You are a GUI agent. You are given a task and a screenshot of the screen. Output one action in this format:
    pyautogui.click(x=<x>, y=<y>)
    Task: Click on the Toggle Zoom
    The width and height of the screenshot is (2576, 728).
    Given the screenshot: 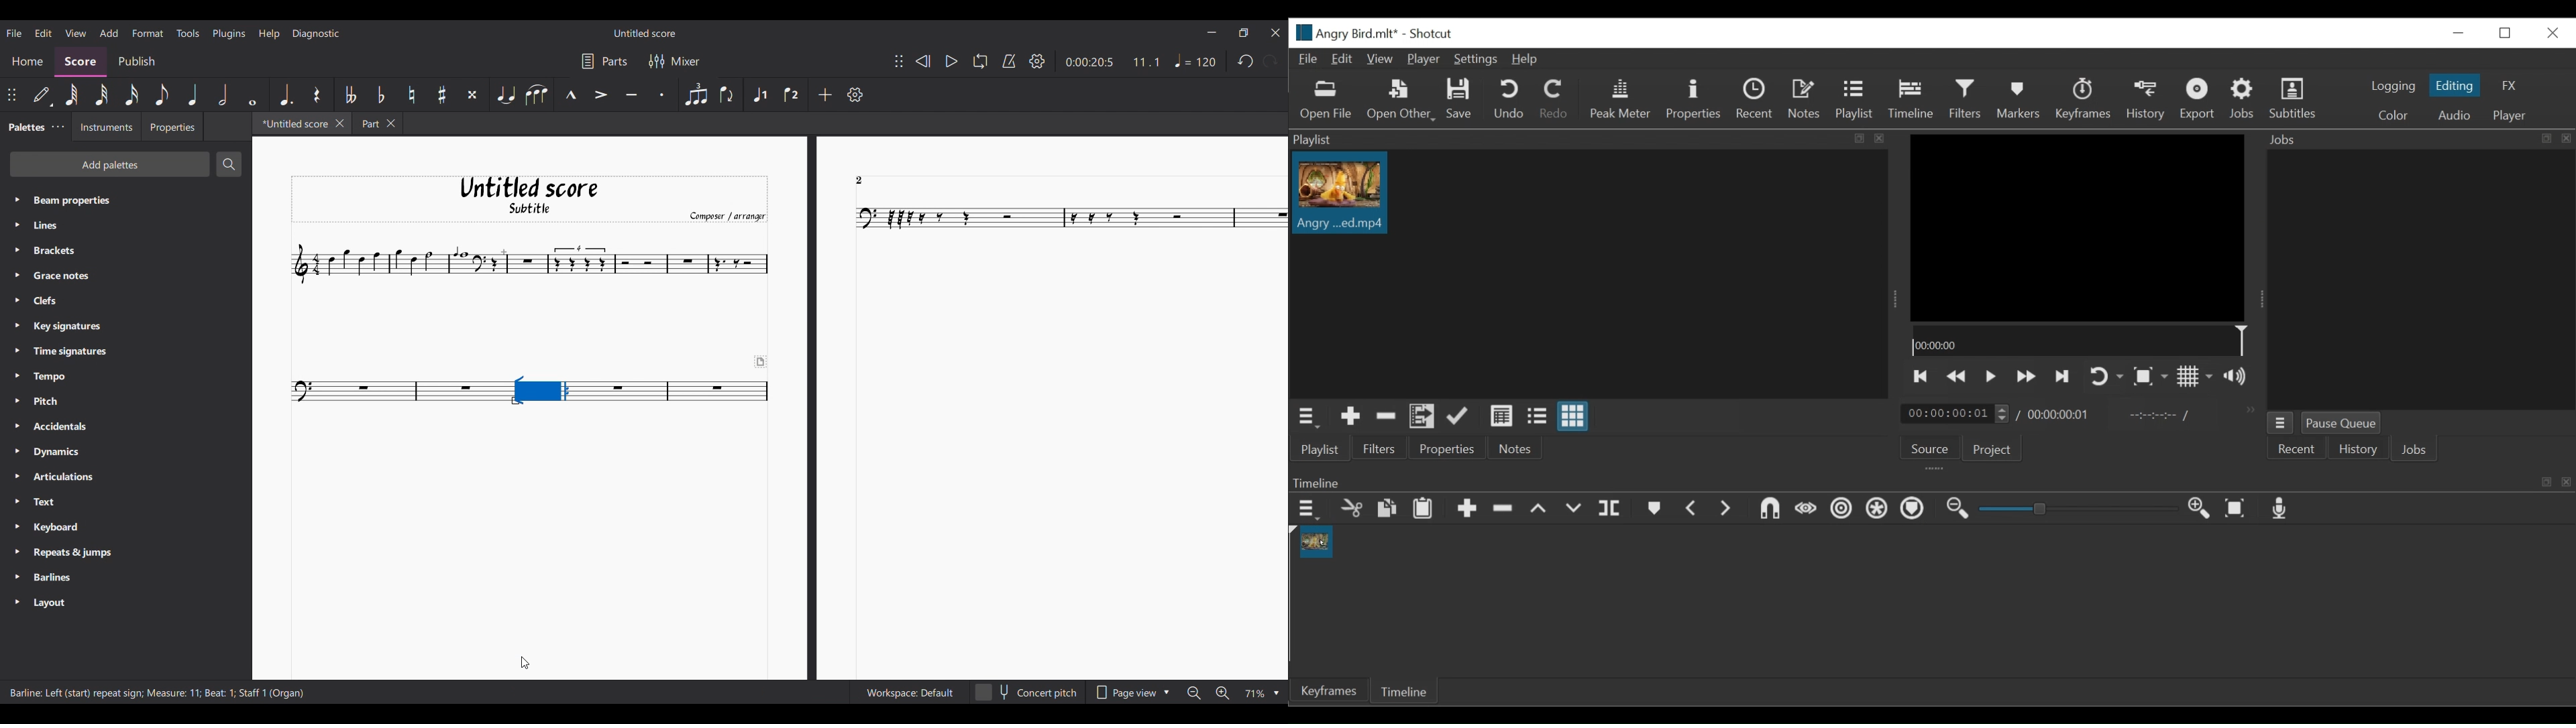 What is the action you would take?
    pyautogui.click(x=2149, y=377)
    